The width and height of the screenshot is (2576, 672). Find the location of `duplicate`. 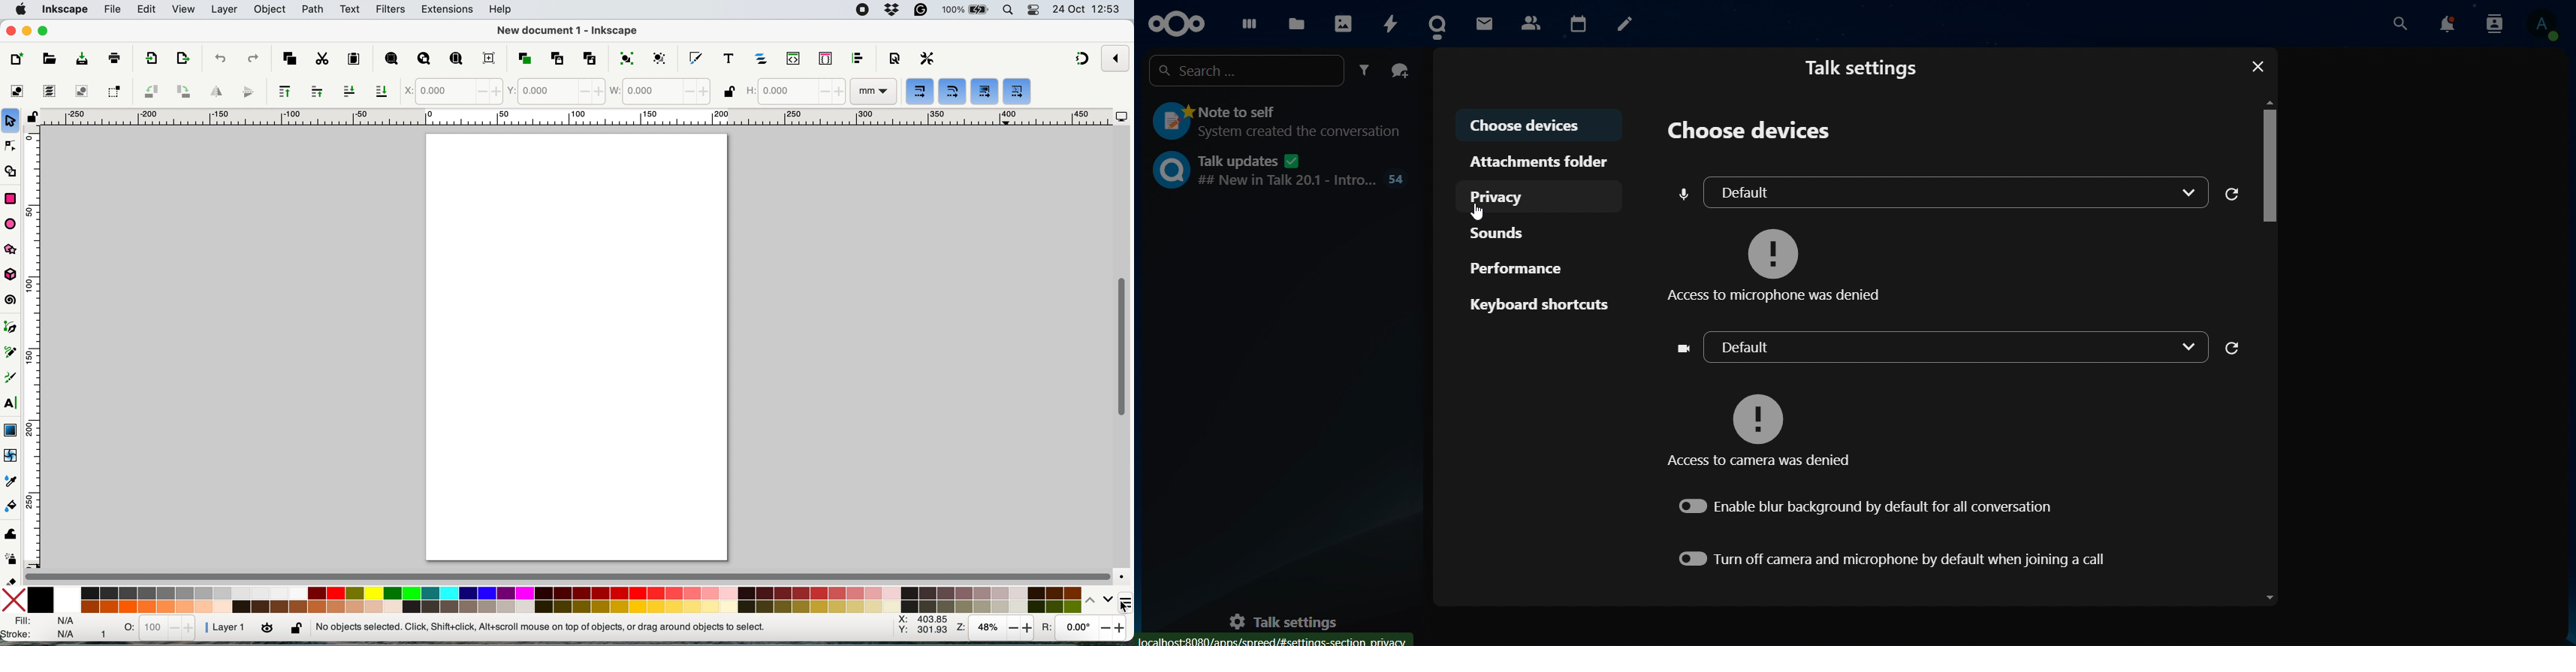

duplicate is located at coordinates (523, 58).